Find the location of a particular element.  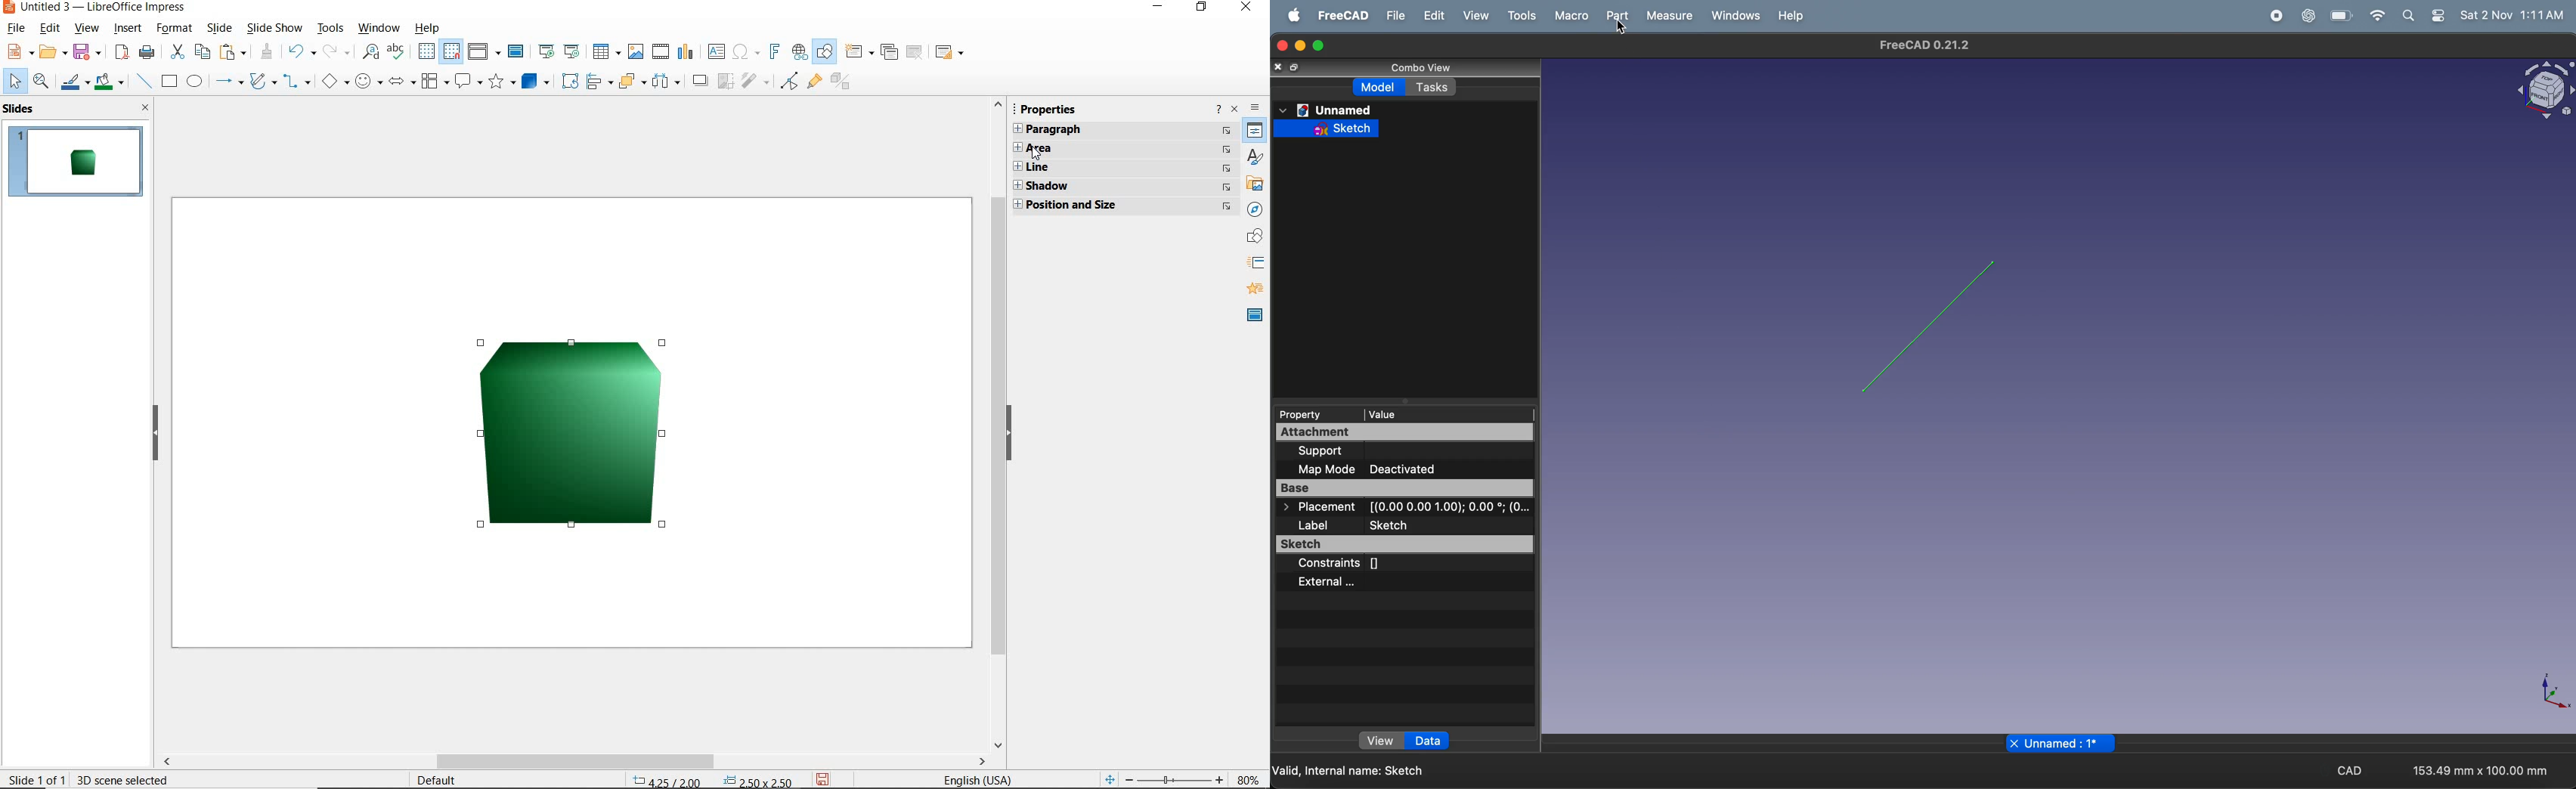

help is located at coordinates (430, 29).